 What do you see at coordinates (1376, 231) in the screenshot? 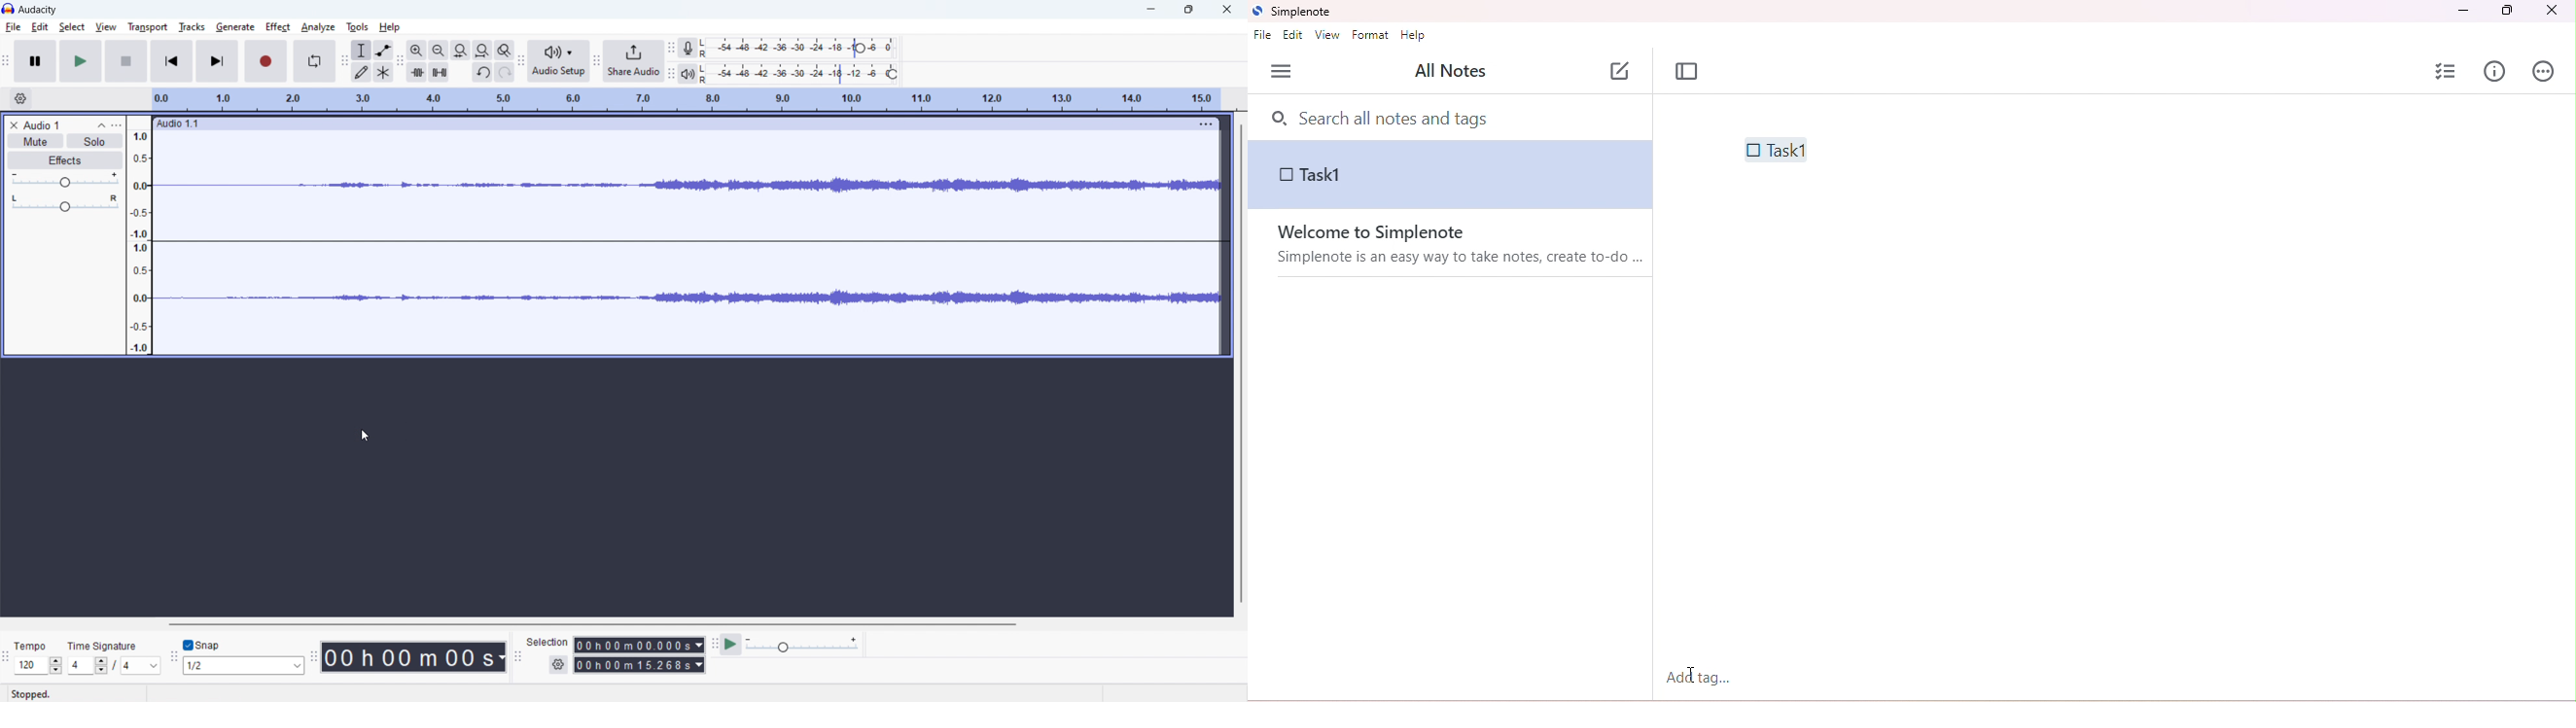
I see `welcome to simplenote` at bounding box center [1376, 231].